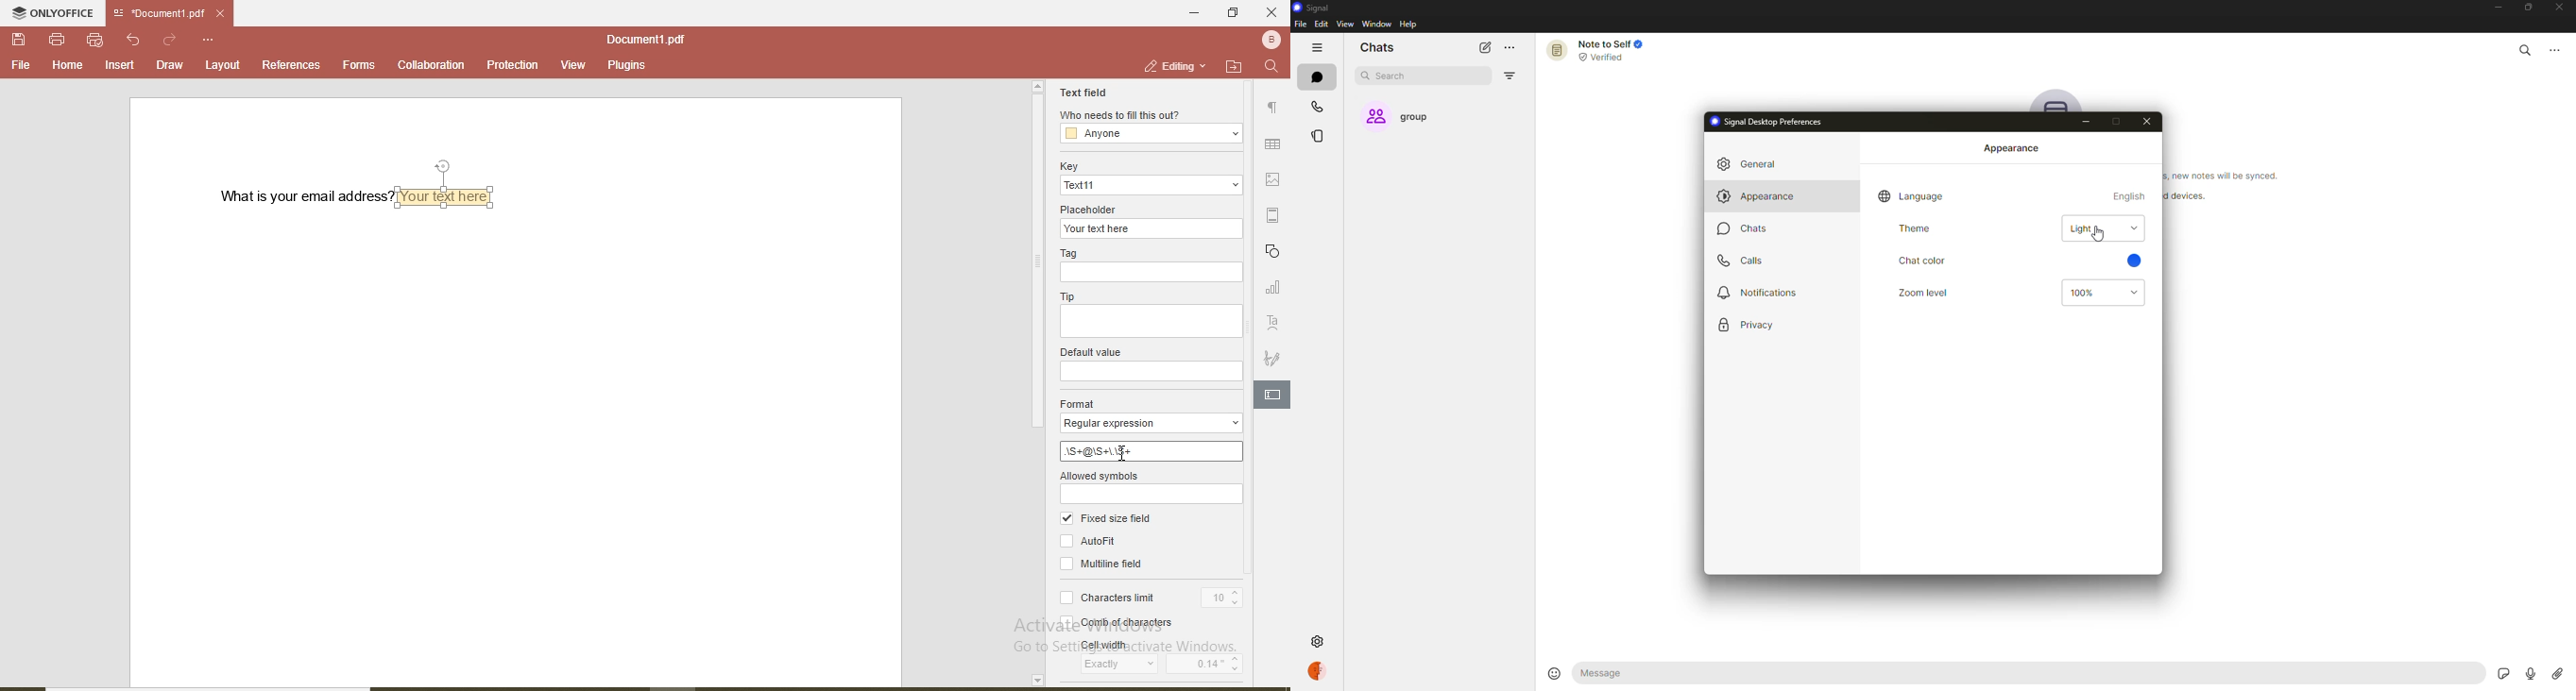 This screenshot has height=700, width=2576. What do you see at coordinates (1273, 323) in the screenshot?
I see `text` at bounding box center [1273, 323].